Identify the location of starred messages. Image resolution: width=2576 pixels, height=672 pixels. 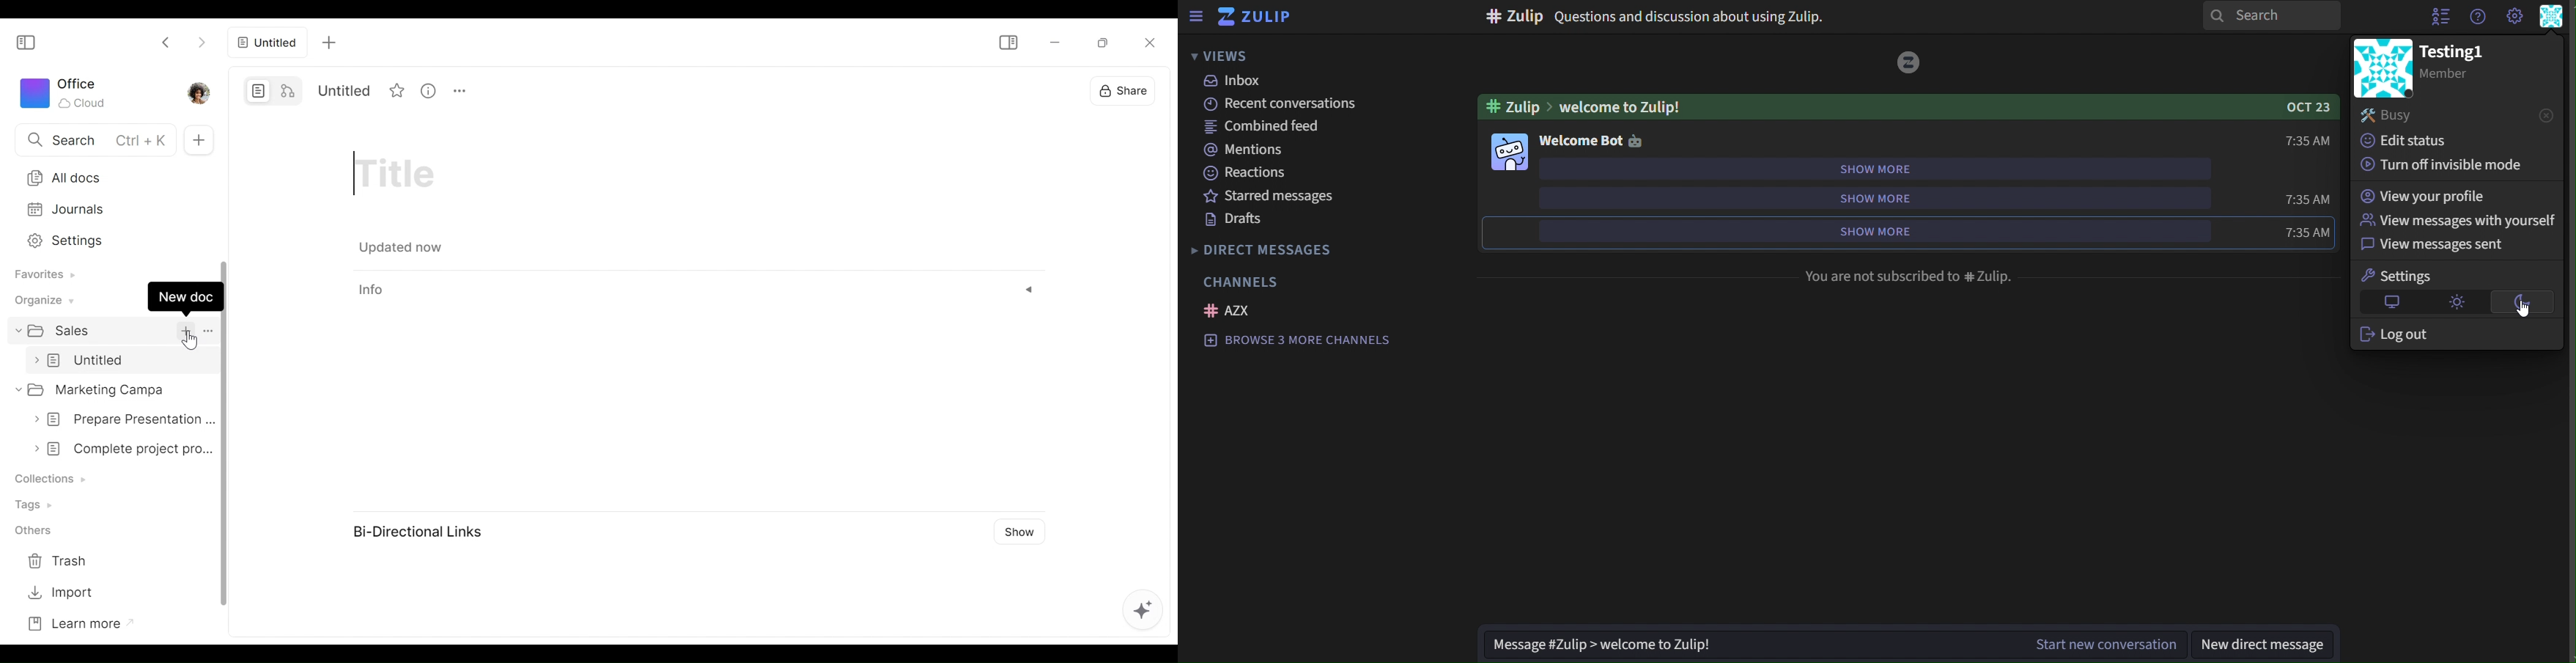
(1272, 197).